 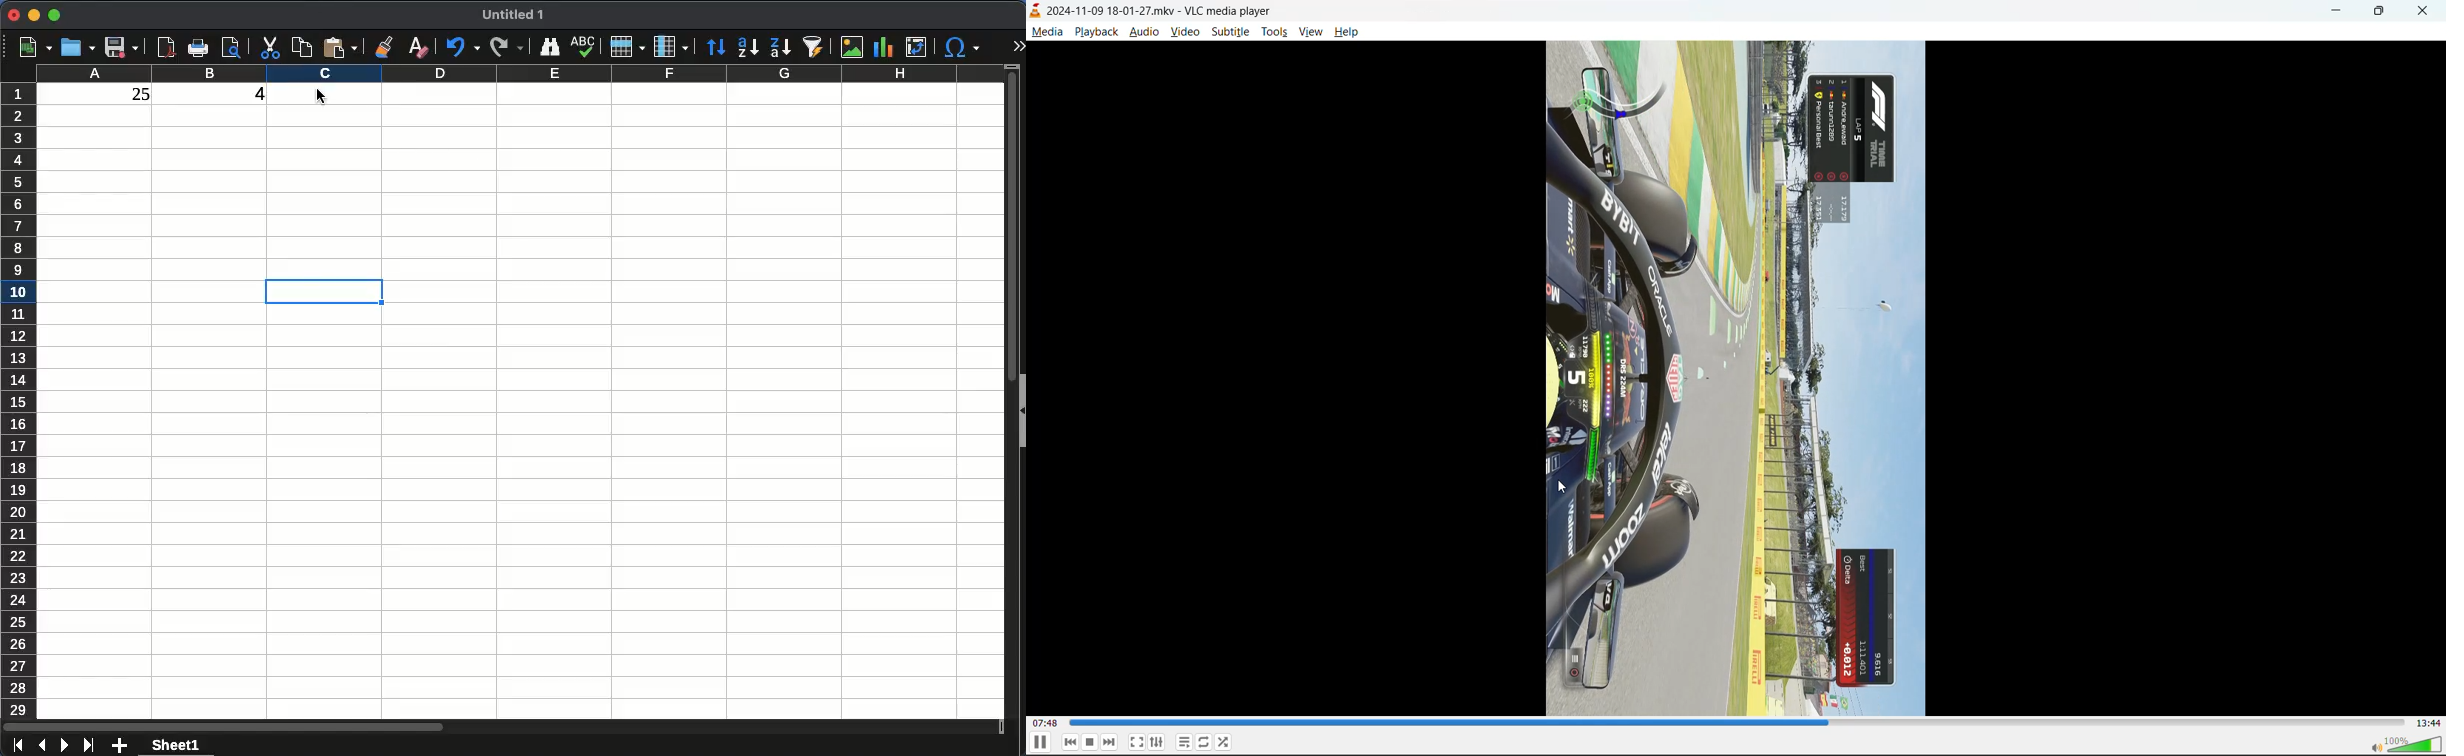 What do you see at coordinates (748, 49) in the screenshot?
I see `sort ascending ` at bounding box center [748, 49].